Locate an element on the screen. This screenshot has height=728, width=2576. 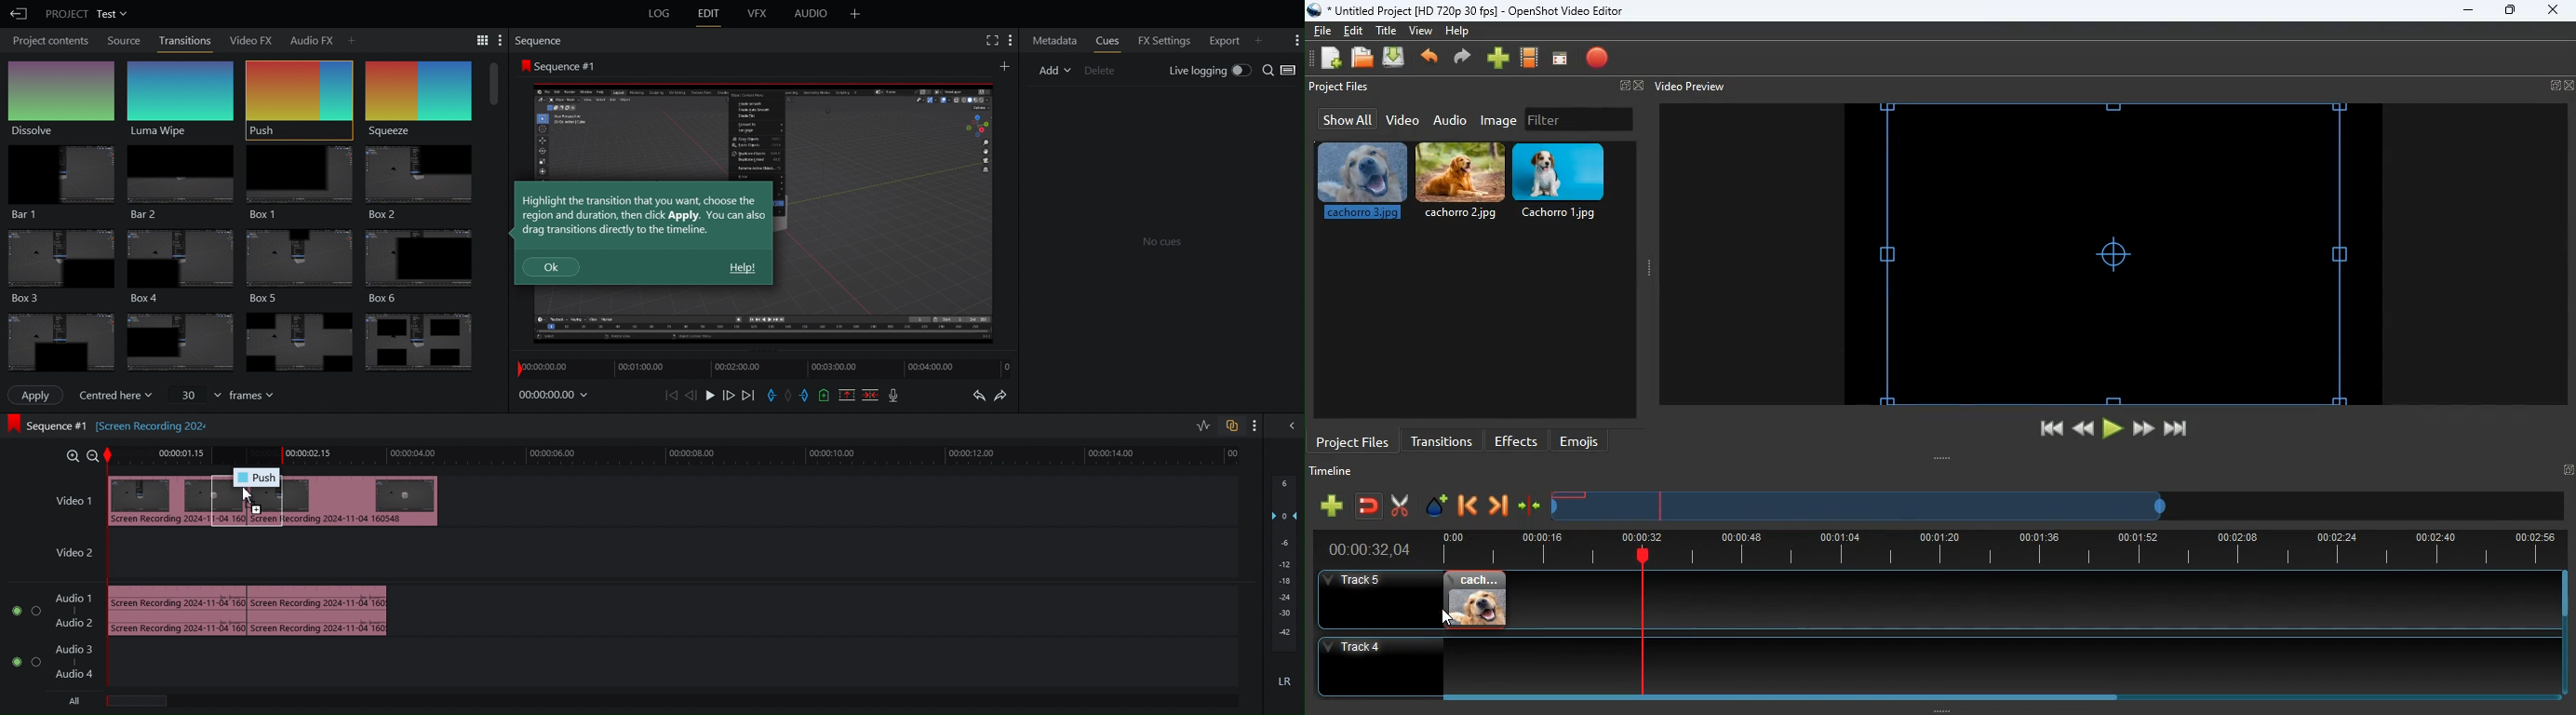
Box 3 is located at coordinates (58, 265).